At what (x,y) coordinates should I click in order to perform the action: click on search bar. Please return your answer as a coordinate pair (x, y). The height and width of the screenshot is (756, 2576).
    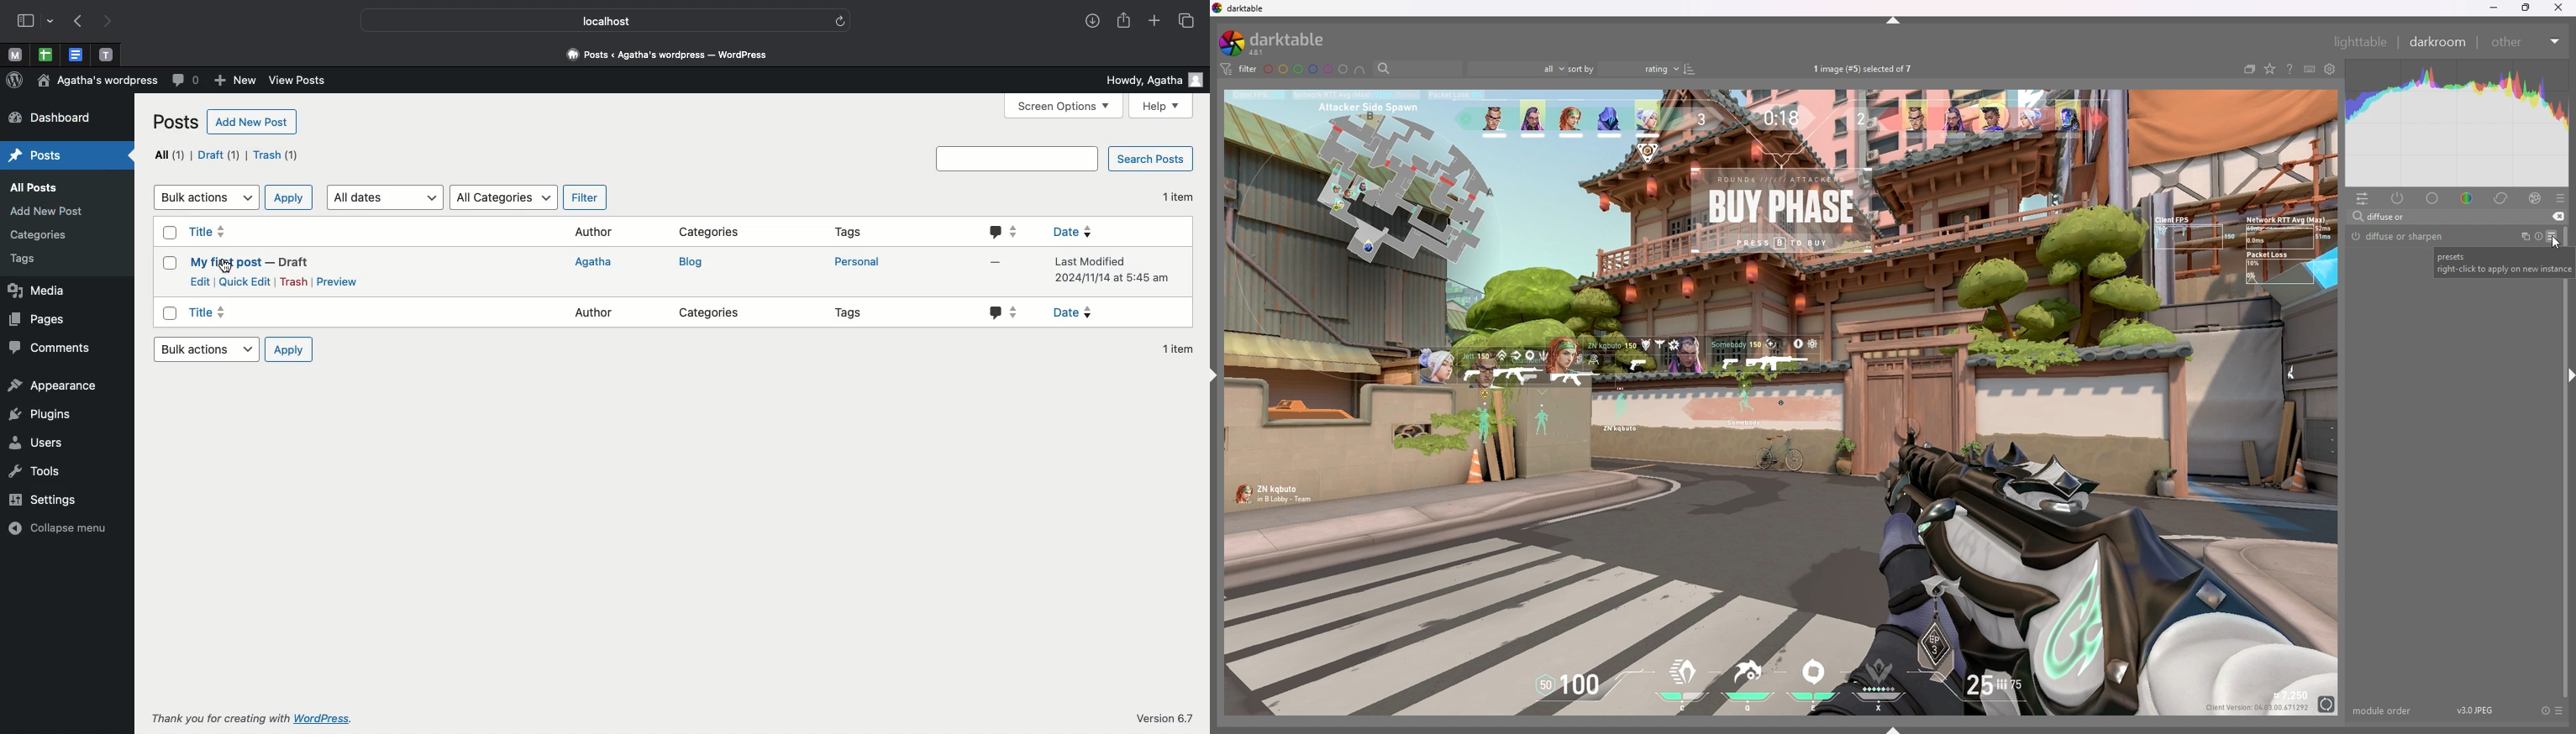
    Looking at the image, I should click on (1418, 68).